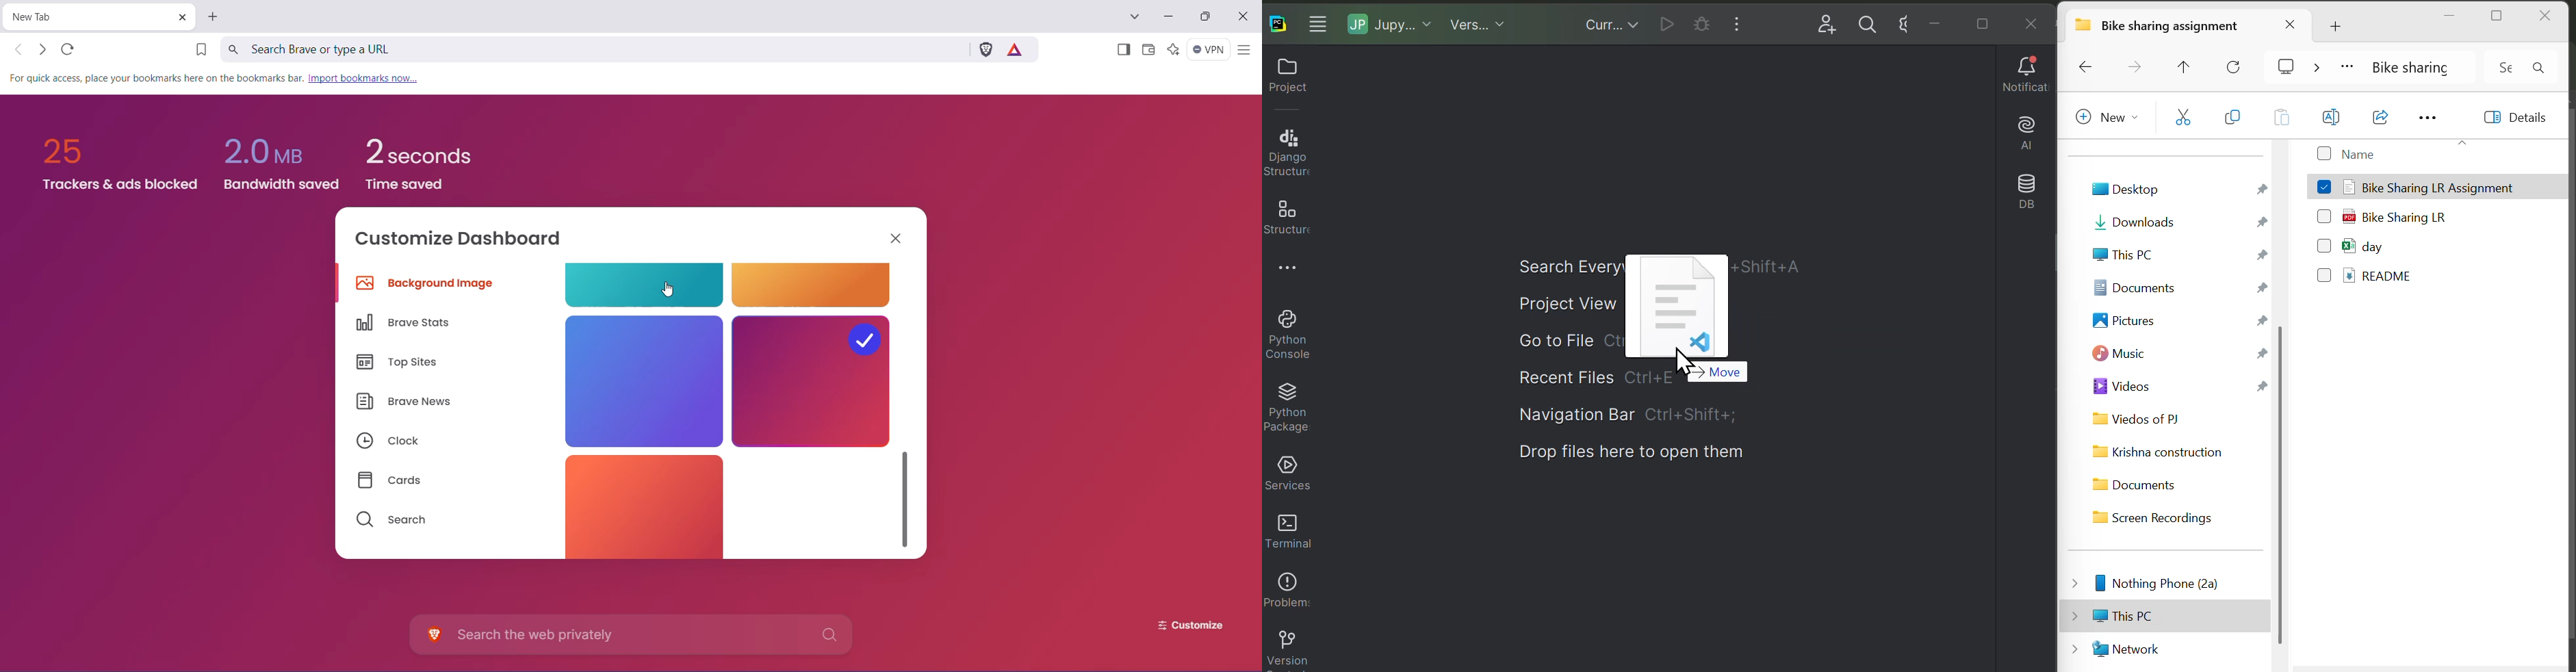  Describe the element at coordinates (2176, 320) in the screenshot. I see `Pictures` at that location.